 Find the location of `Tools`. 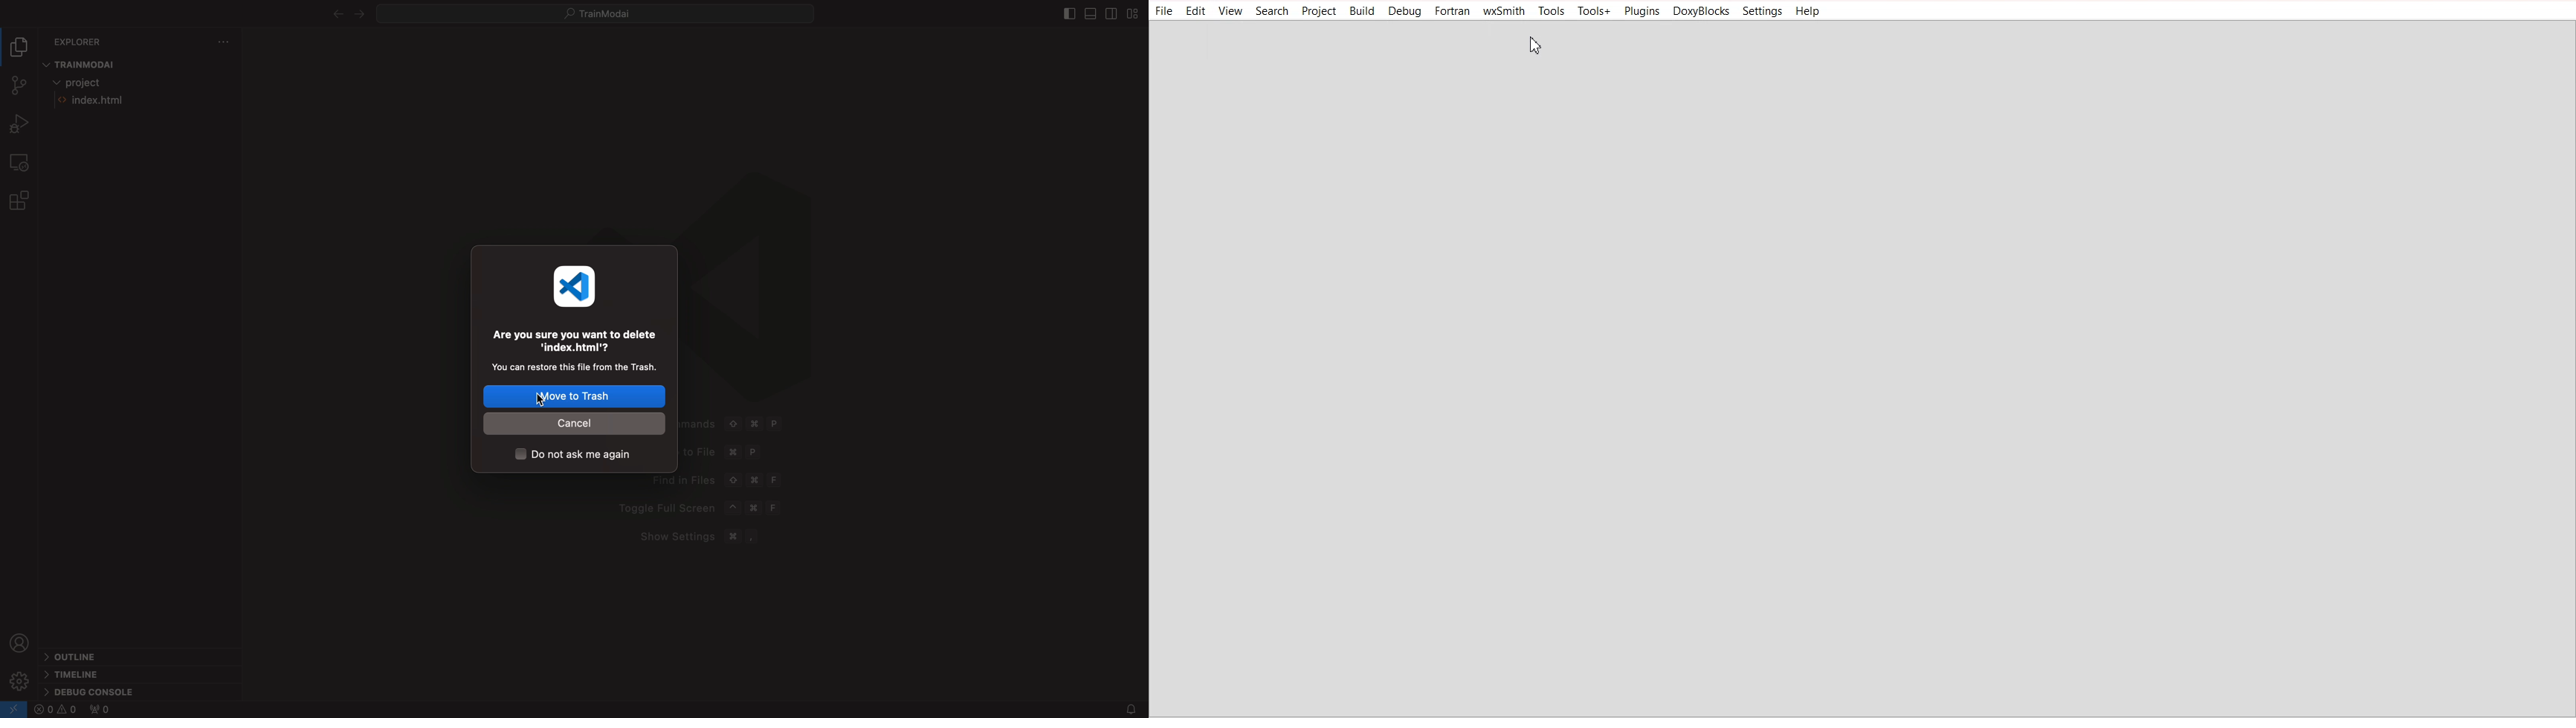

Tools is located at coordinates (1550, 11).